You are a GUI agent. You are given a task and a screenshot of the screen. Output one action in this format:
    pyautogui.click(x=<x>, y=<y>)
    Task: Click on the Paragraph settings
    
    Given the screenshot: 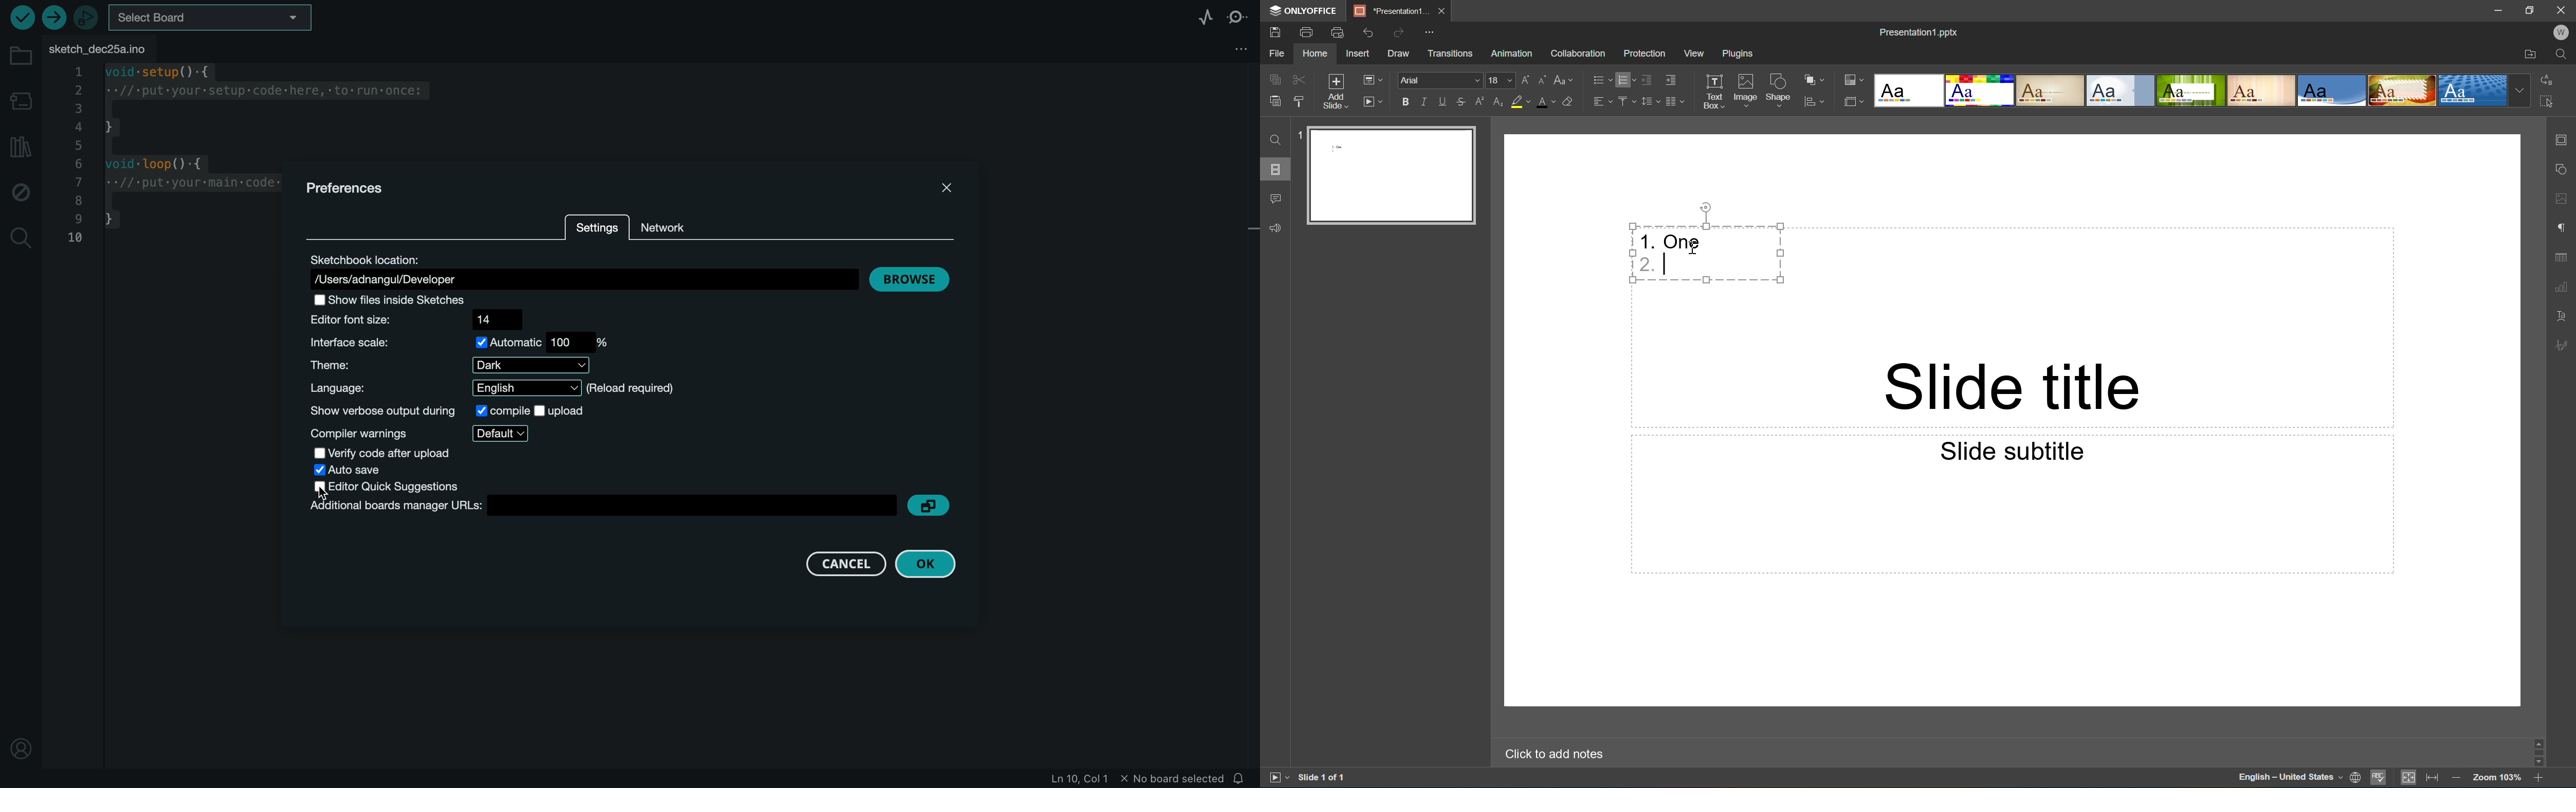 What is the action you would take?
    pyautogui.click(x=2566, y=225)
    